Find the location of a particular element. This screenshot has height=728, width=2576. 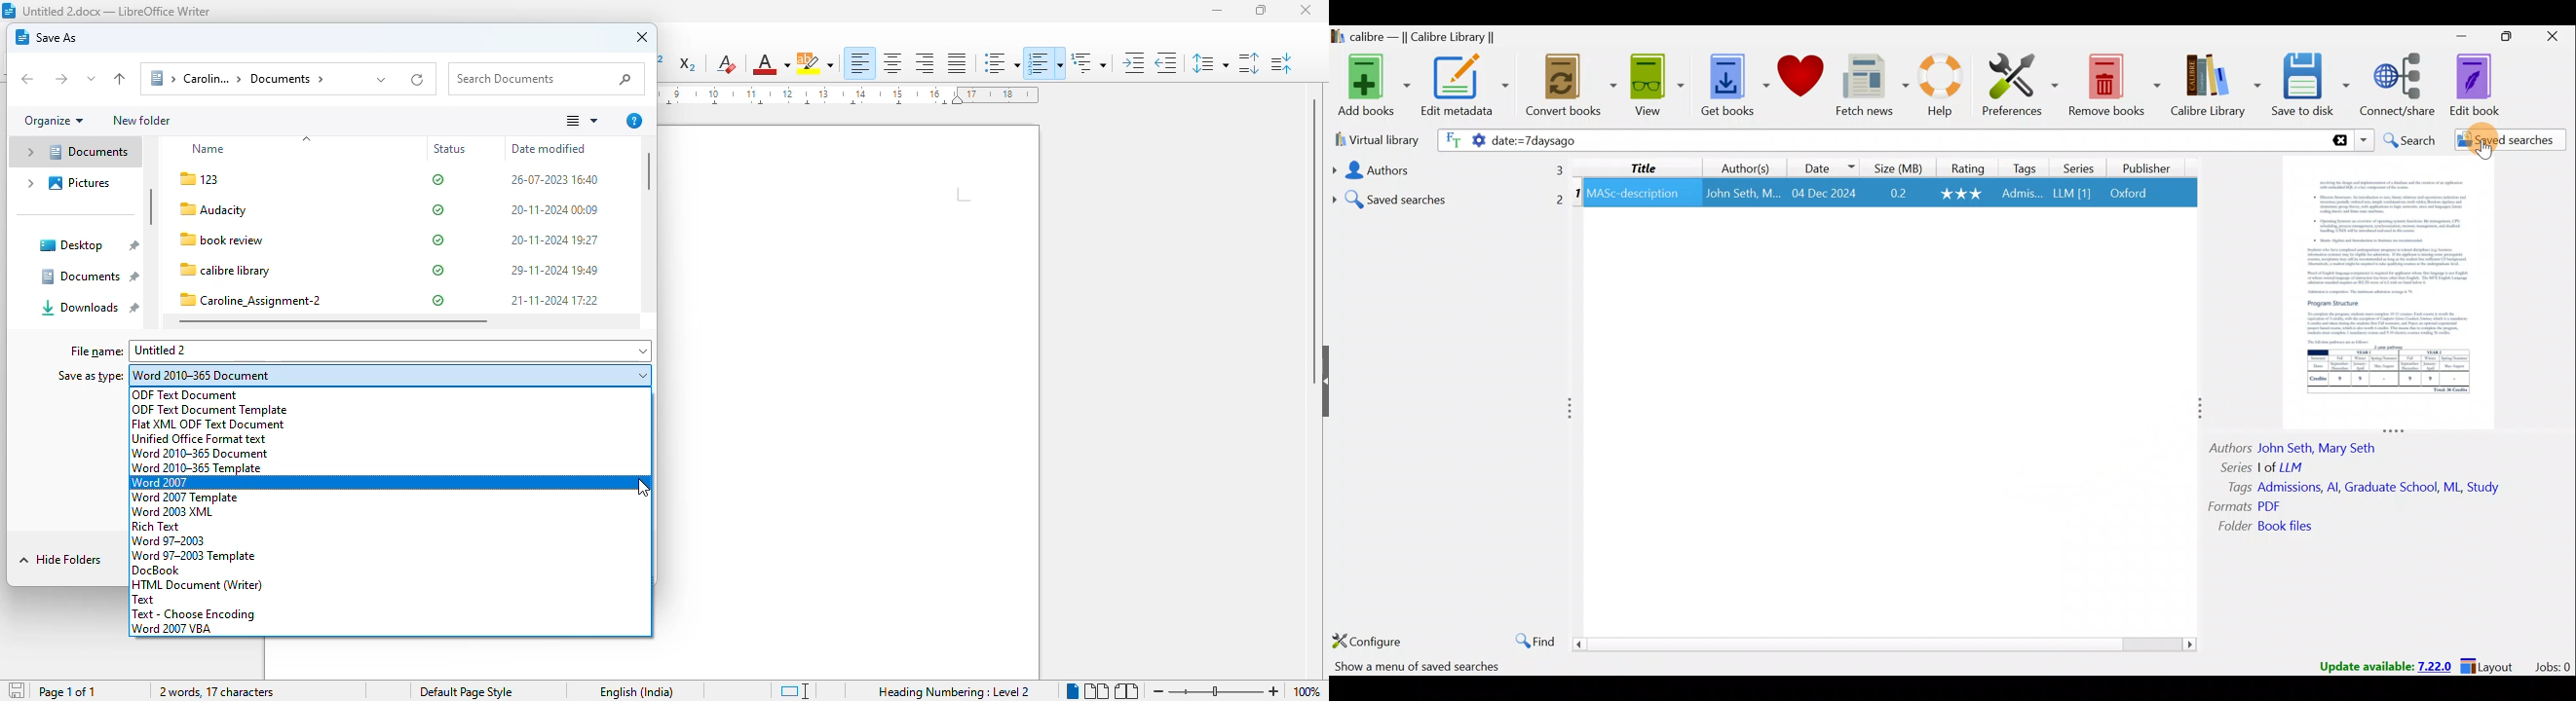

page style is located at coordinates (467, 691).